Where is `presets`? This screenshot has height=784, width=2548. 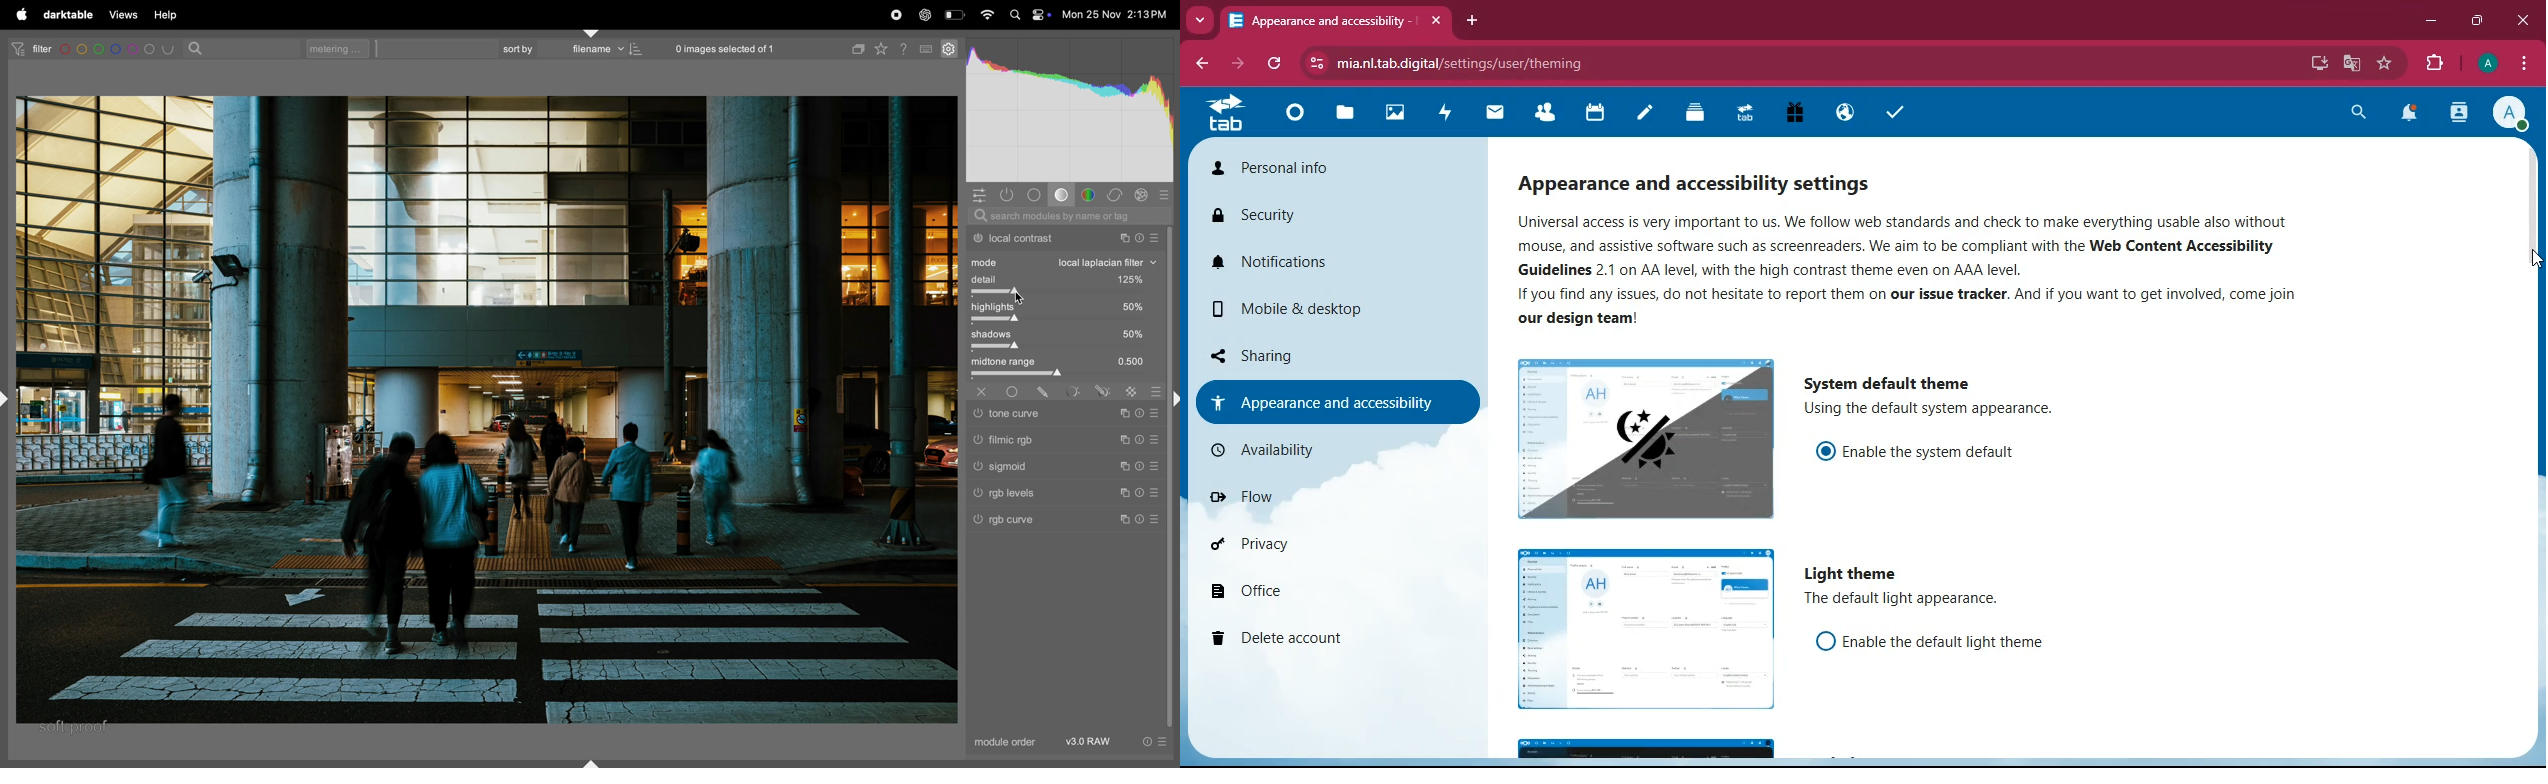
presets is located at coordinates (1166, 194).